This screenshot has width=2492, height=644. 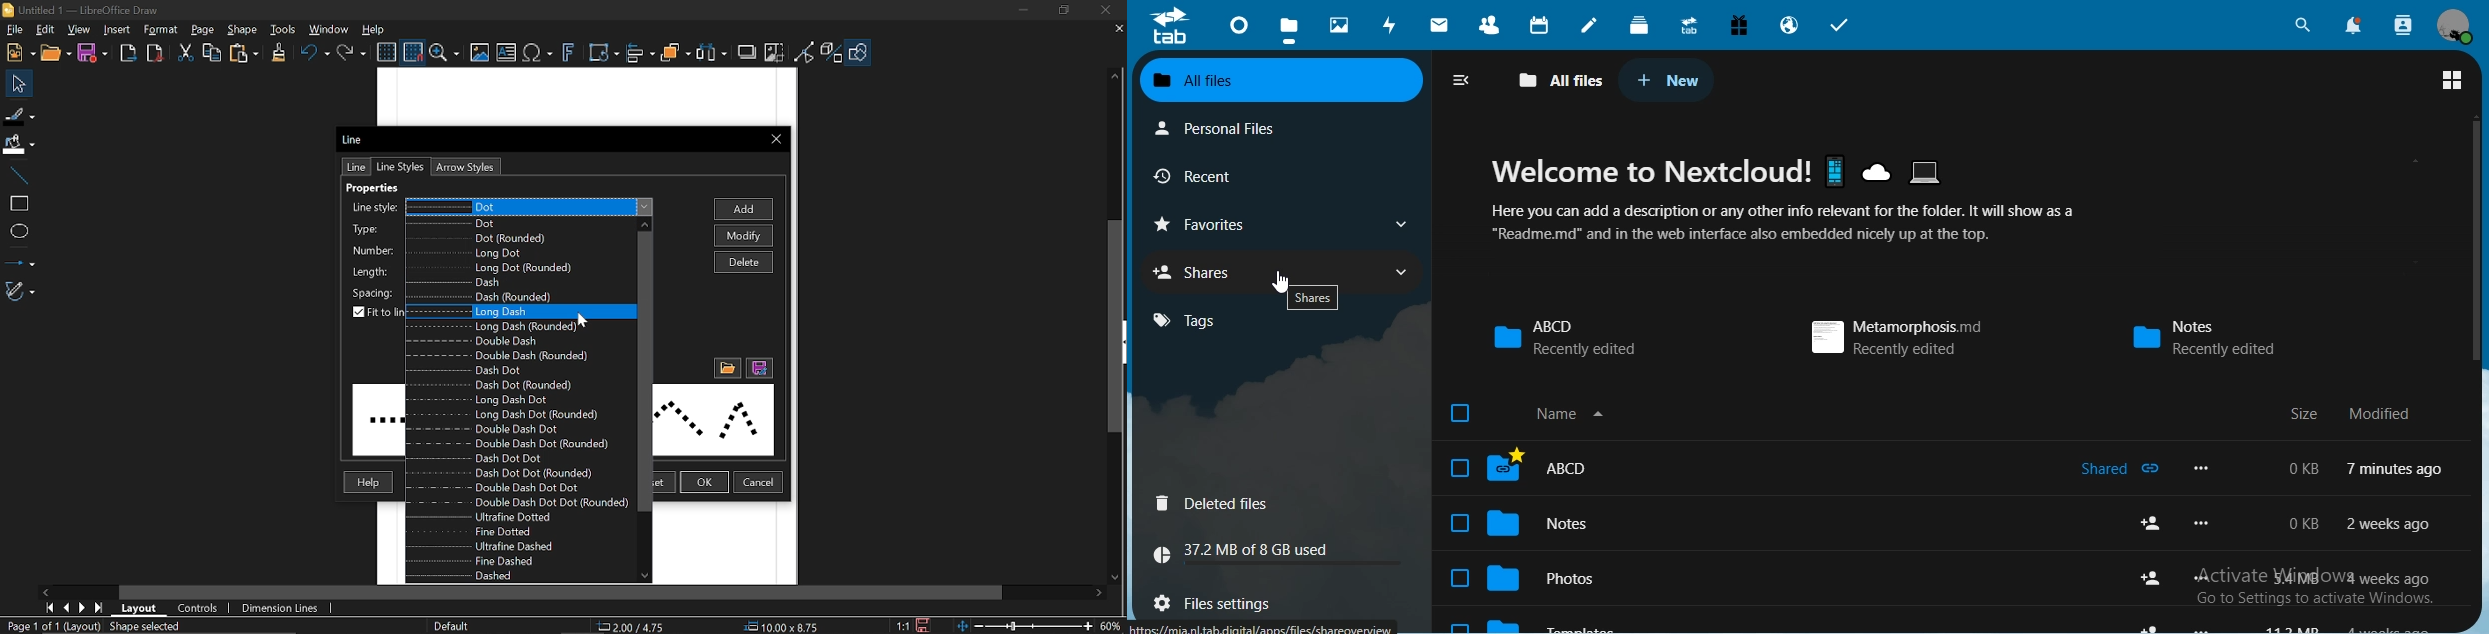 What do you see at coordinates (1202, 271) in the screenshot?
I see `shares` at bounding box center [1202, 271].